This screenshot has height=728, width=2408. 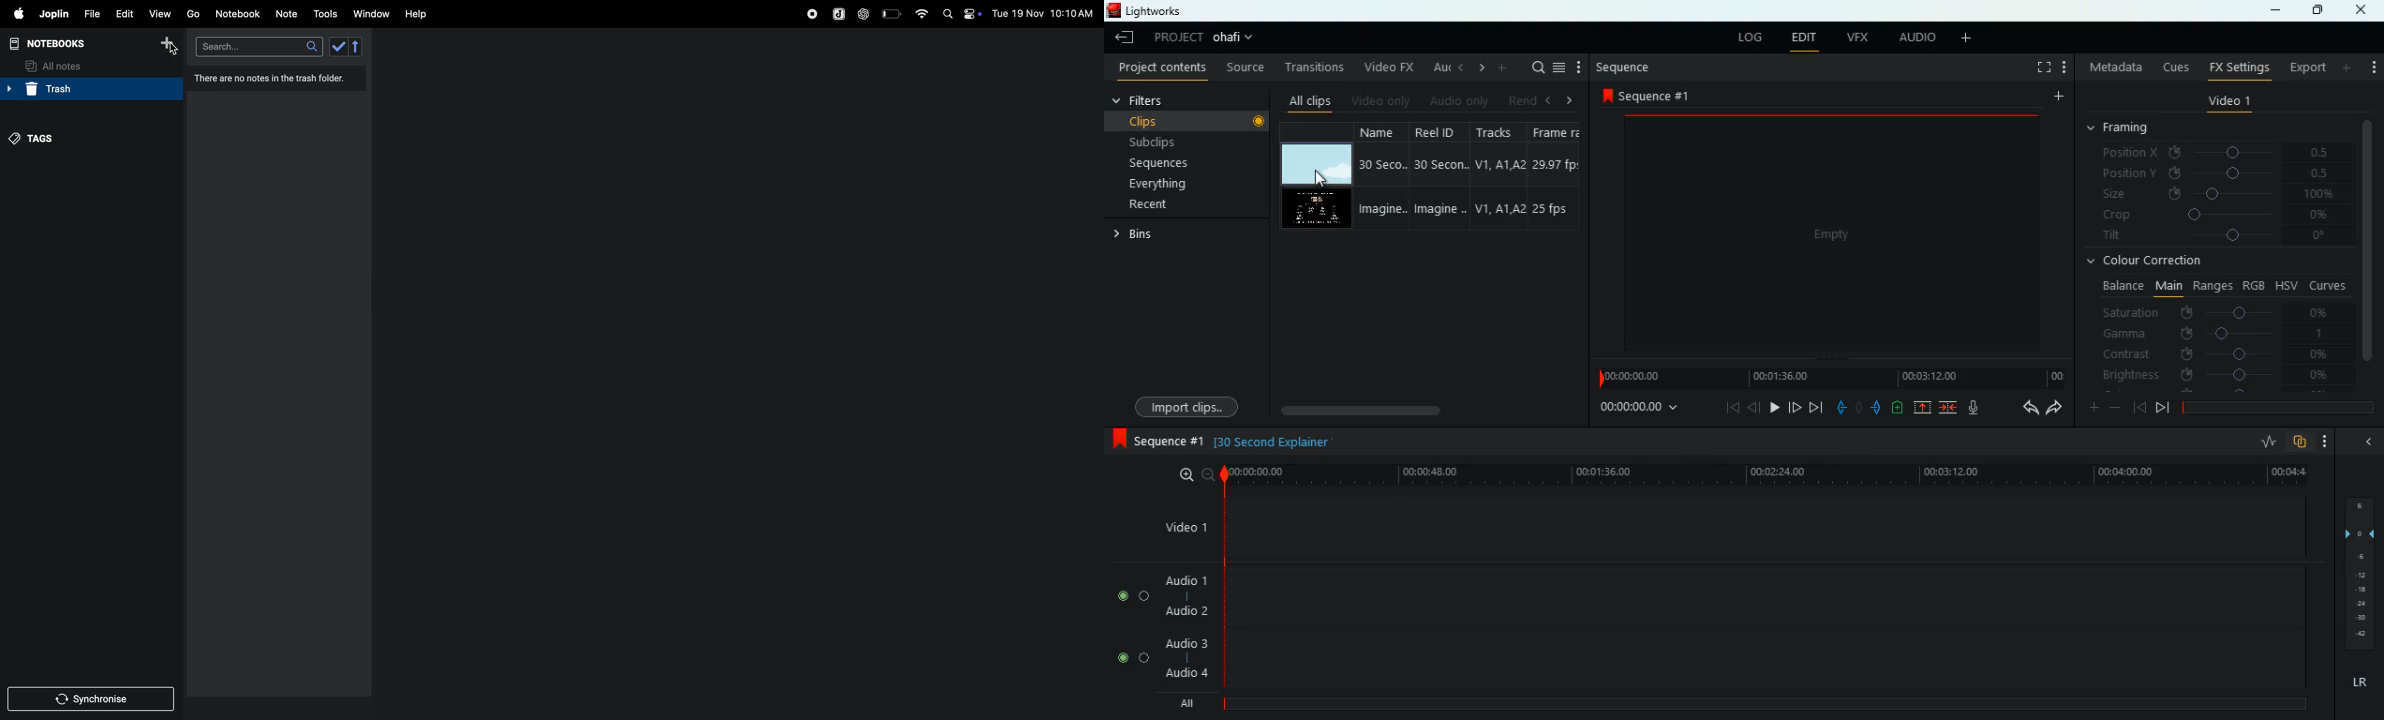 I want to click on search, so click(x=1534, y=68).